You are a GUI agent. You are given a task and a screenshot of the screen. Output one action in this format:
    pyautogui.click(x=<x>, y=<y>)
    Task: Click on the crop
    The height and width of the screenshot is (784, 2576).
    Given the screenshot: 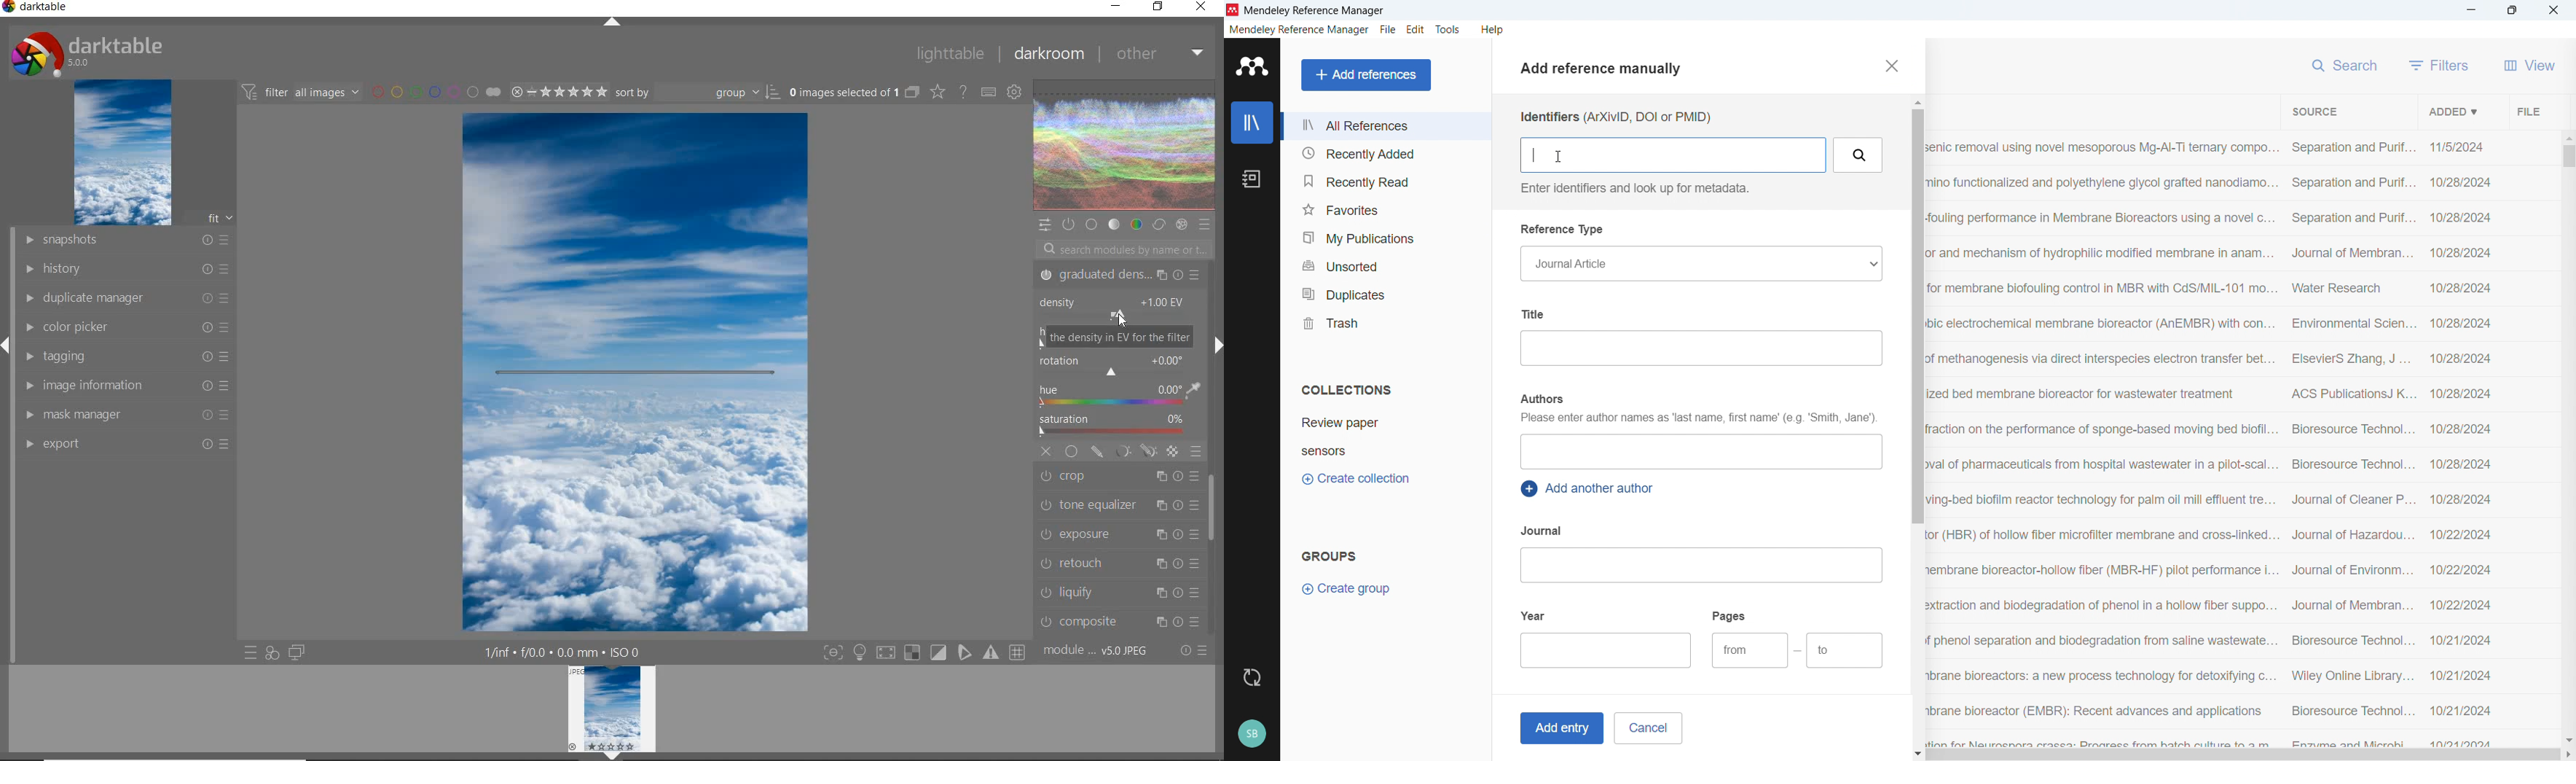 What is the action you would take?
    pyautogui.click(x=1120, y=477)
    